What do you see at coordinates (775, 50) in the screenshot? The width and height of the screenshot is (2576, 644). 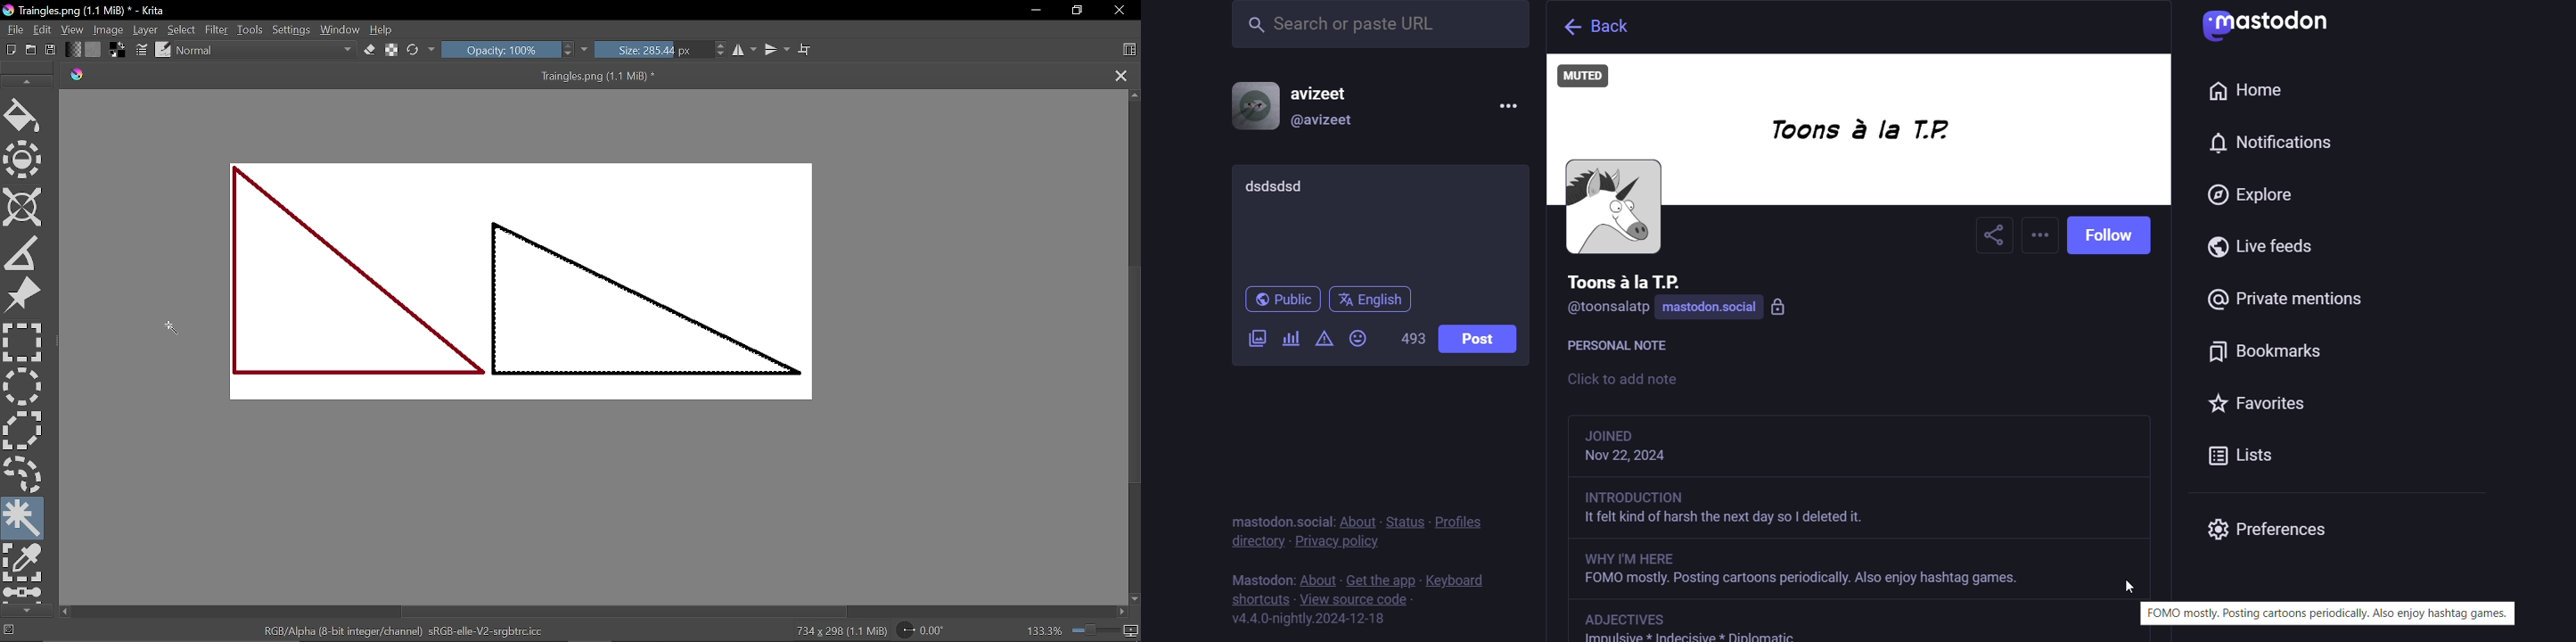 I see `Mirror vertically` at bounding box center [775, 50].